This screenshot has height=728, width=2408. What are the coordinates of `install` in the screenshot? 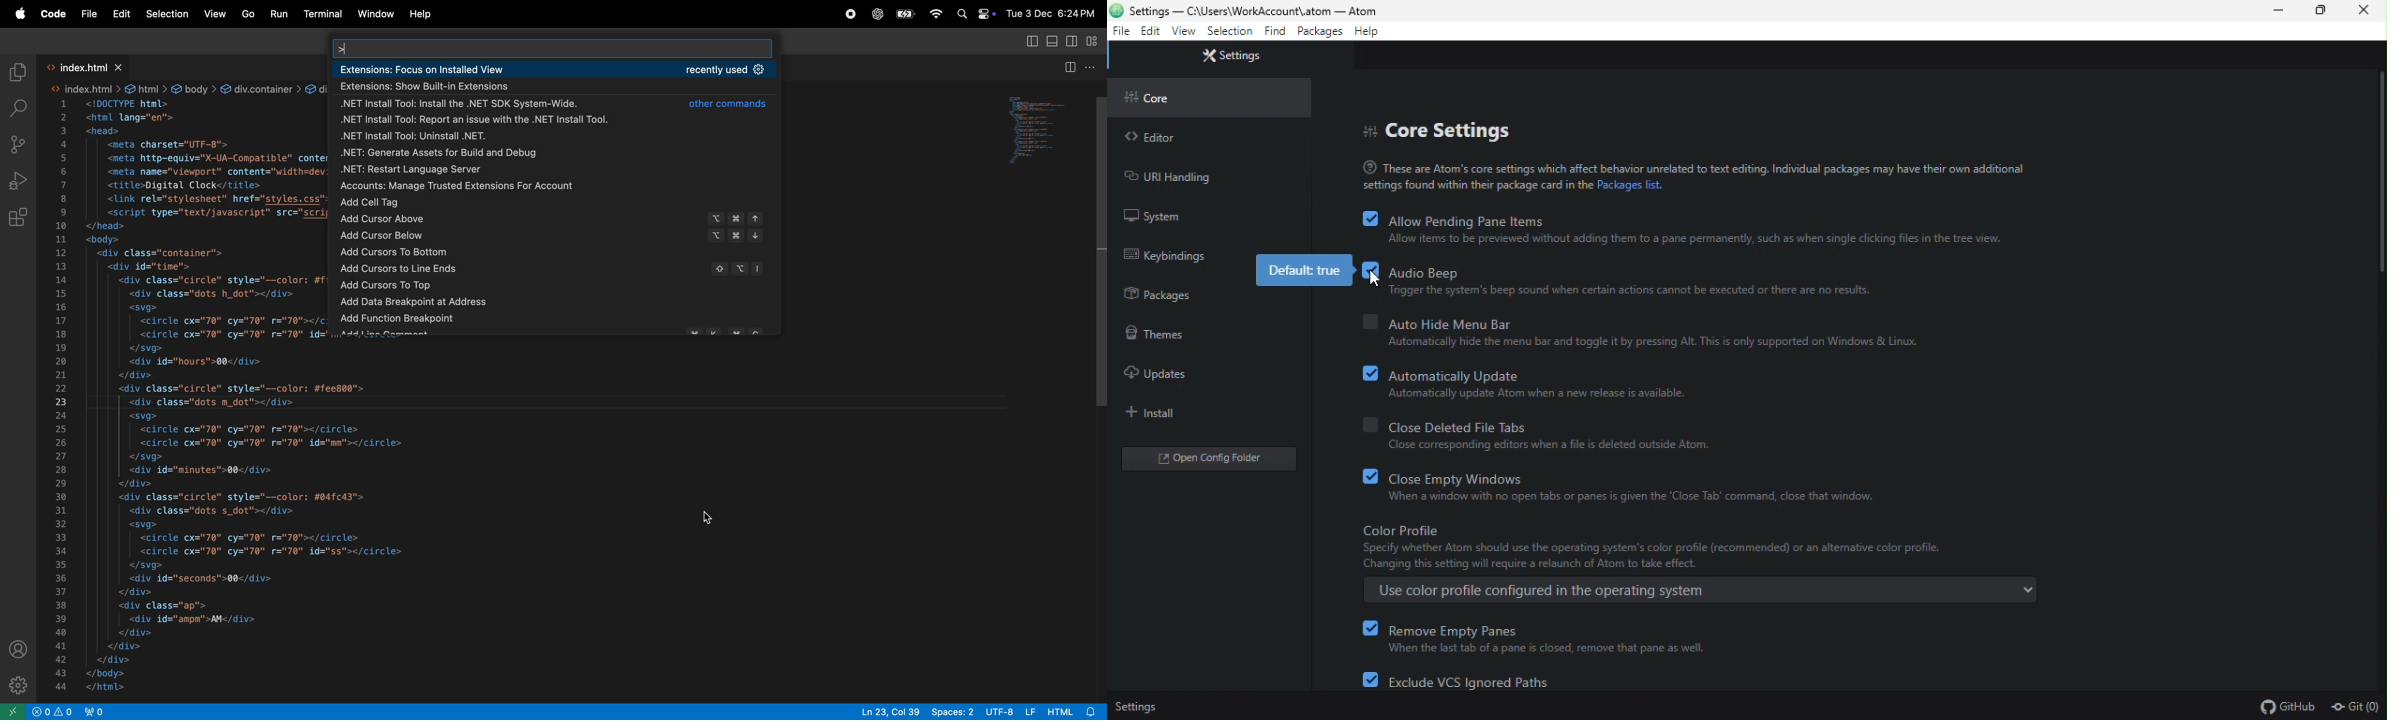 It's located at (1154, 415).